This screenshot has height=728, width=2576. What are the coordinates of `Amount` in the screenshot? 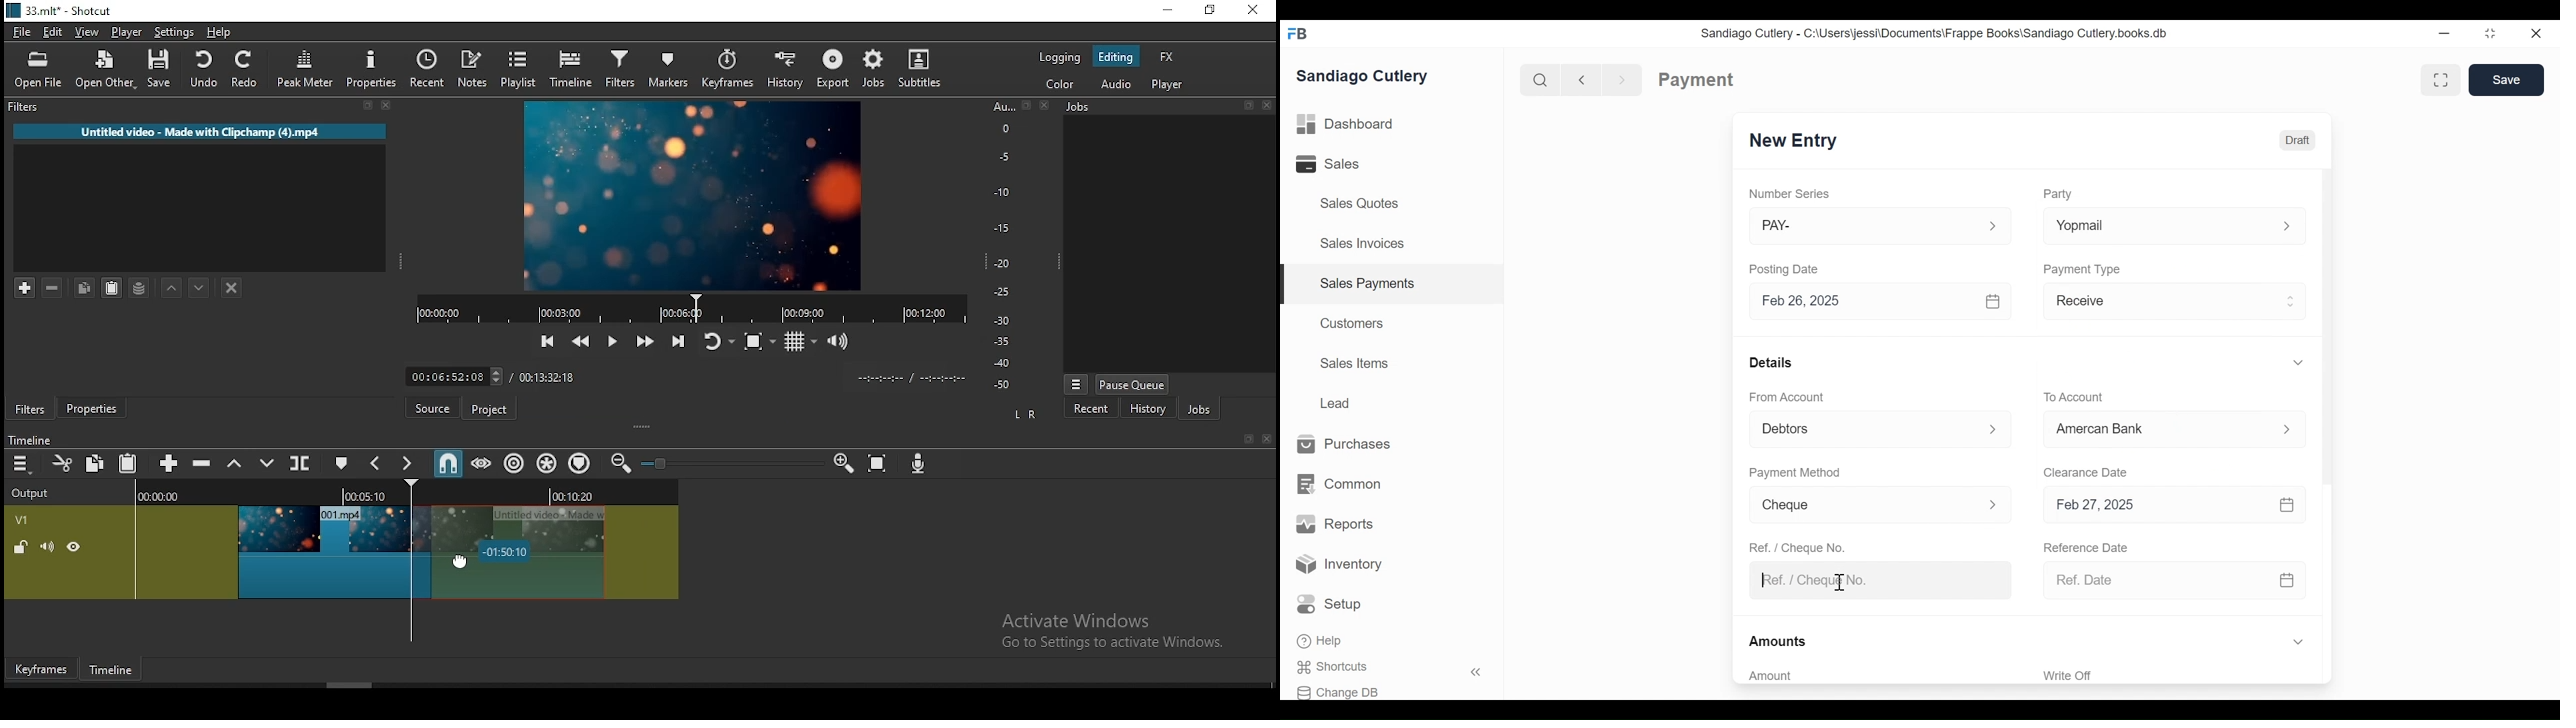 It's located at (1873, 676).